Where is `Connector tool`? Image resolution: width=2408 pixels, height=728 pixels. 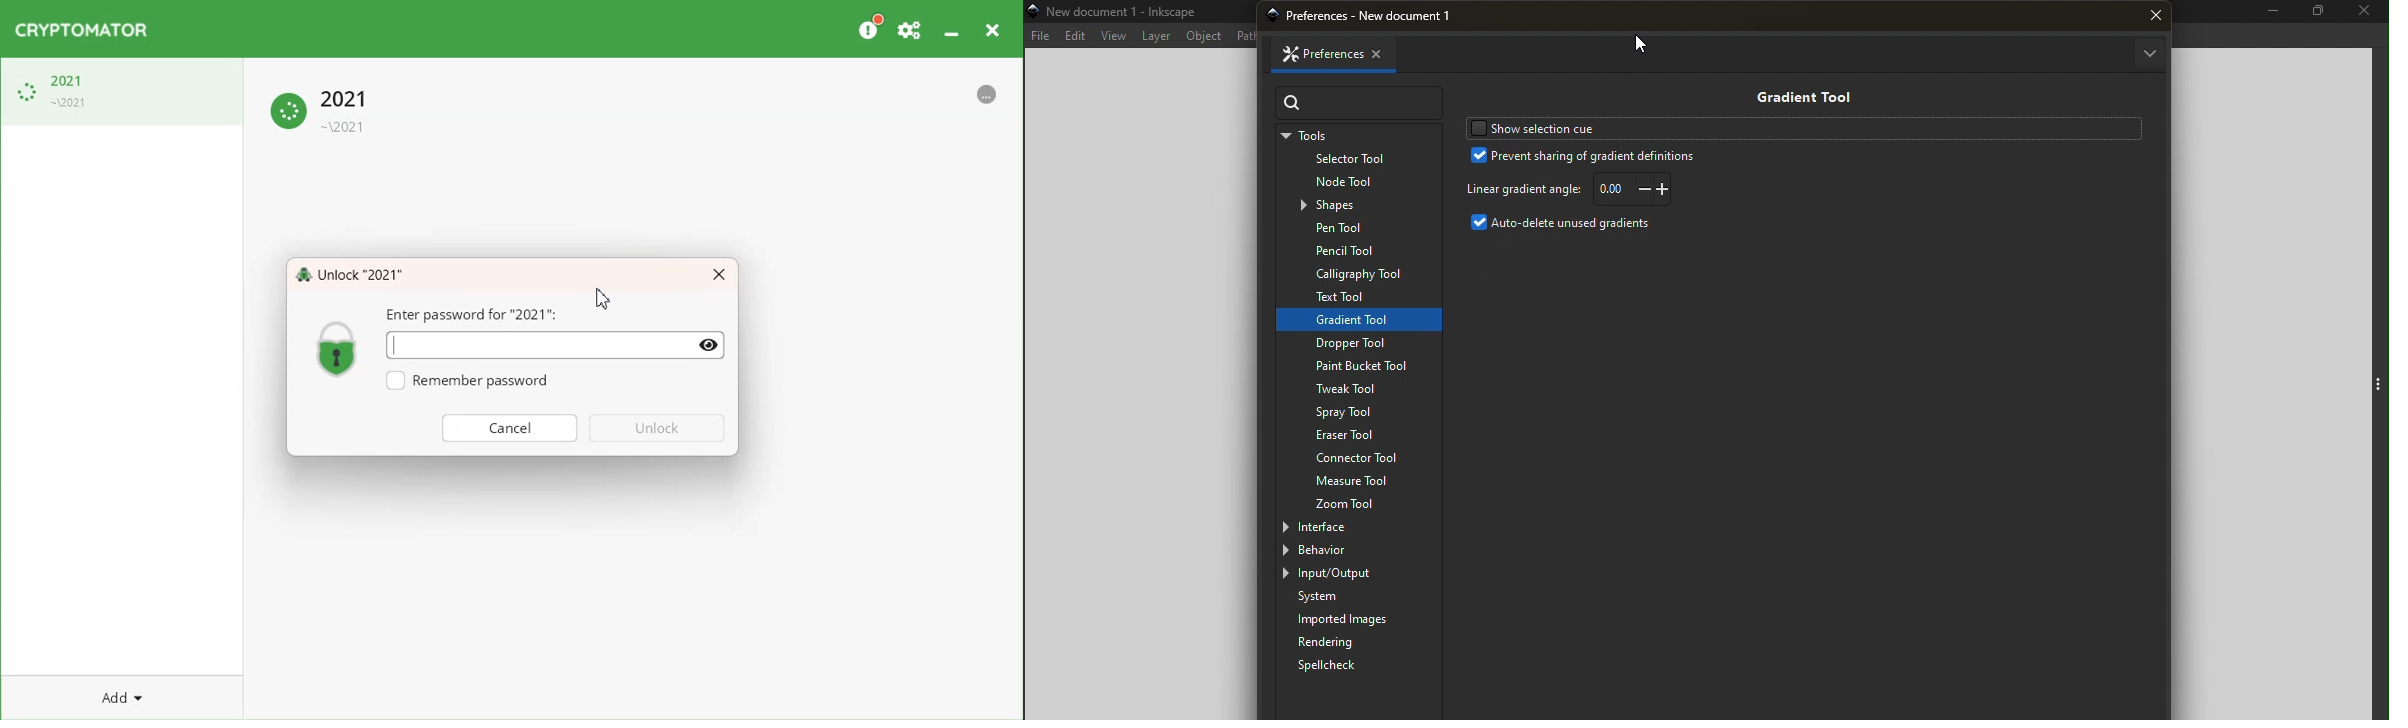
Connector tool is located at coordinates (1359, 458).